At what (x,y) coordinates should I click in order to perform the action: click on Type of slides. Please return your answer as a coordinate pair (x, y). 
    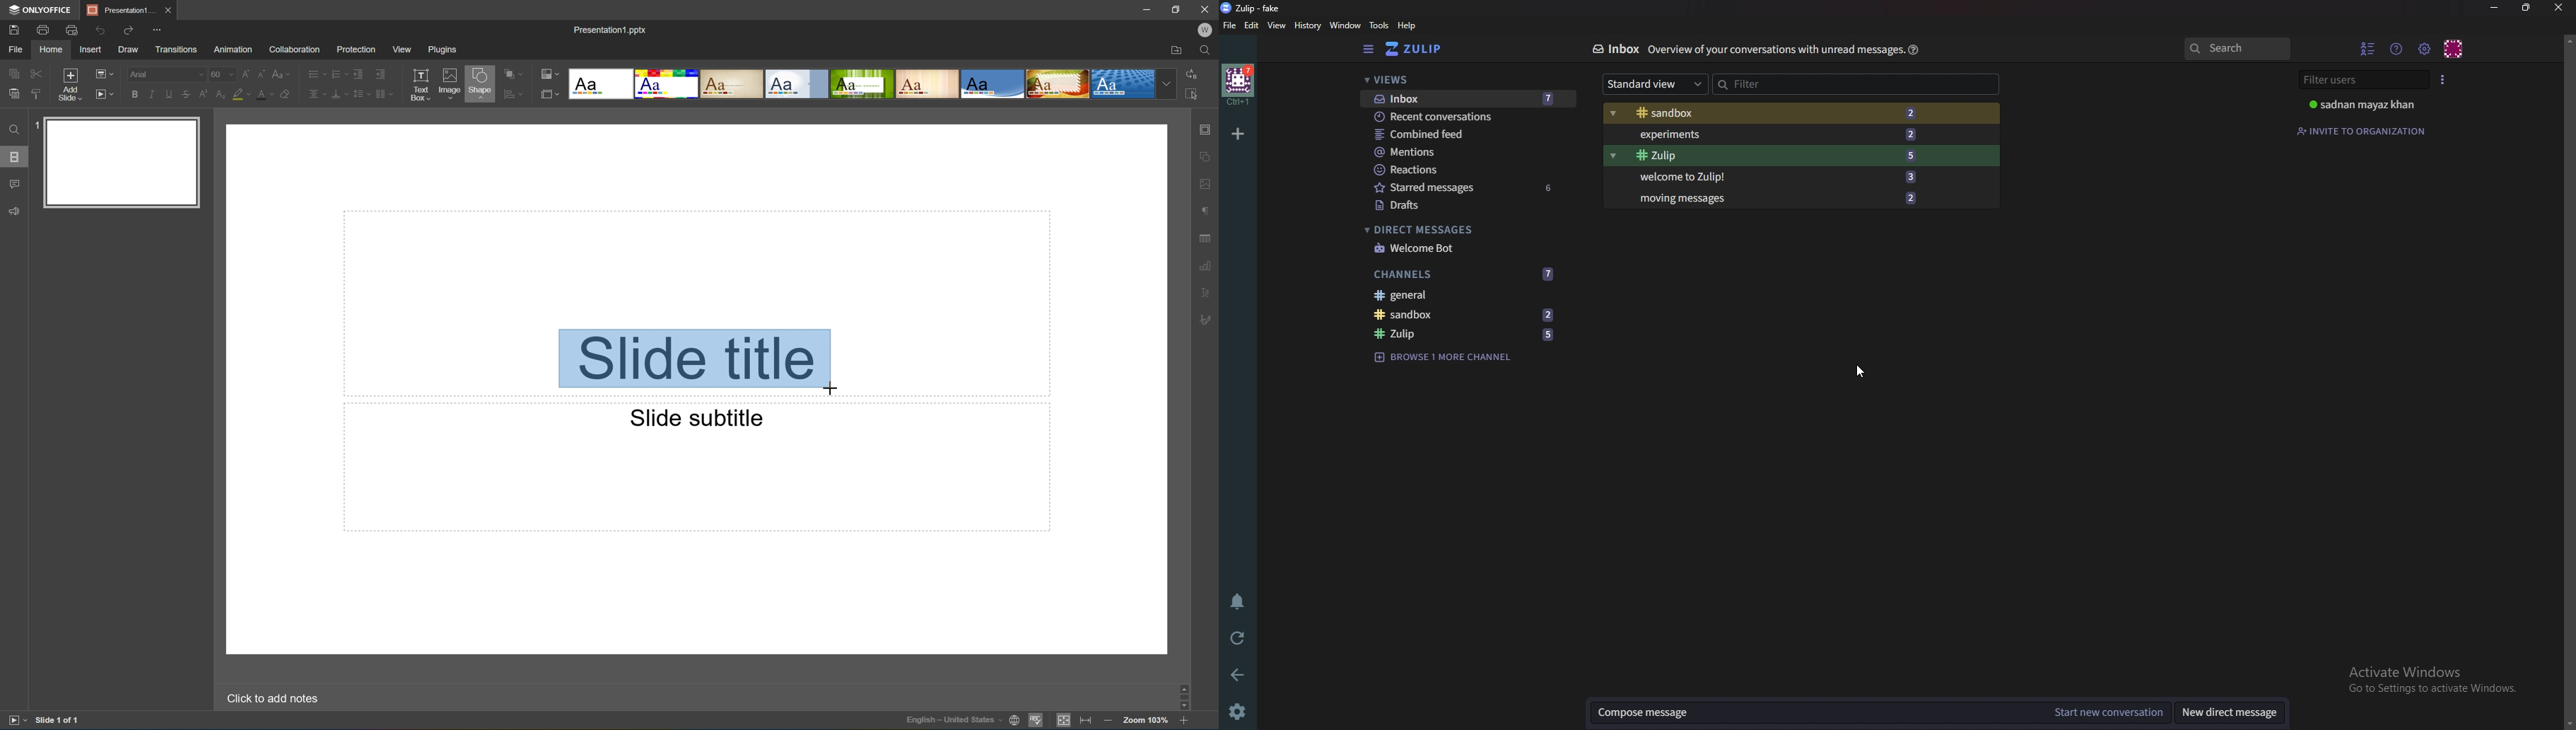
    Looking at the image, I should click on (871, 84).